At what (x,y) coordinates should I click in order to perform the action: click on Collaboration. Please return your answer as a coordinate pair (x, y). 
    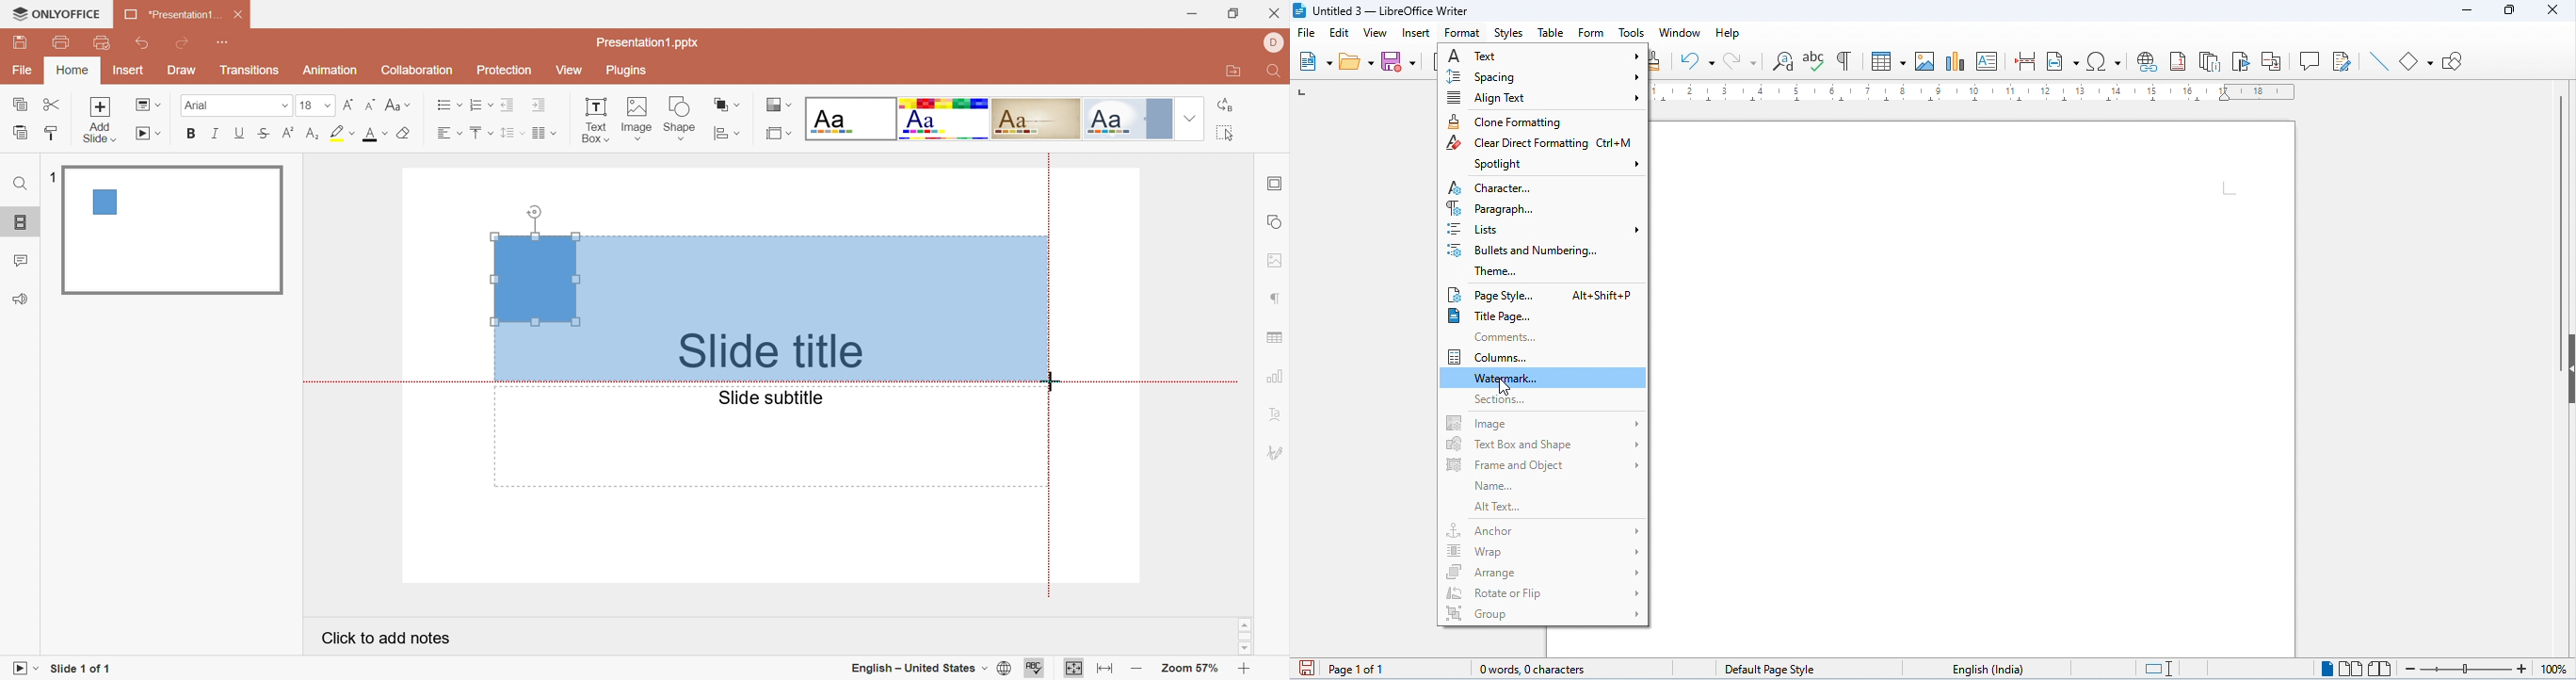
    Looking at the image, I should click on (415, 71).